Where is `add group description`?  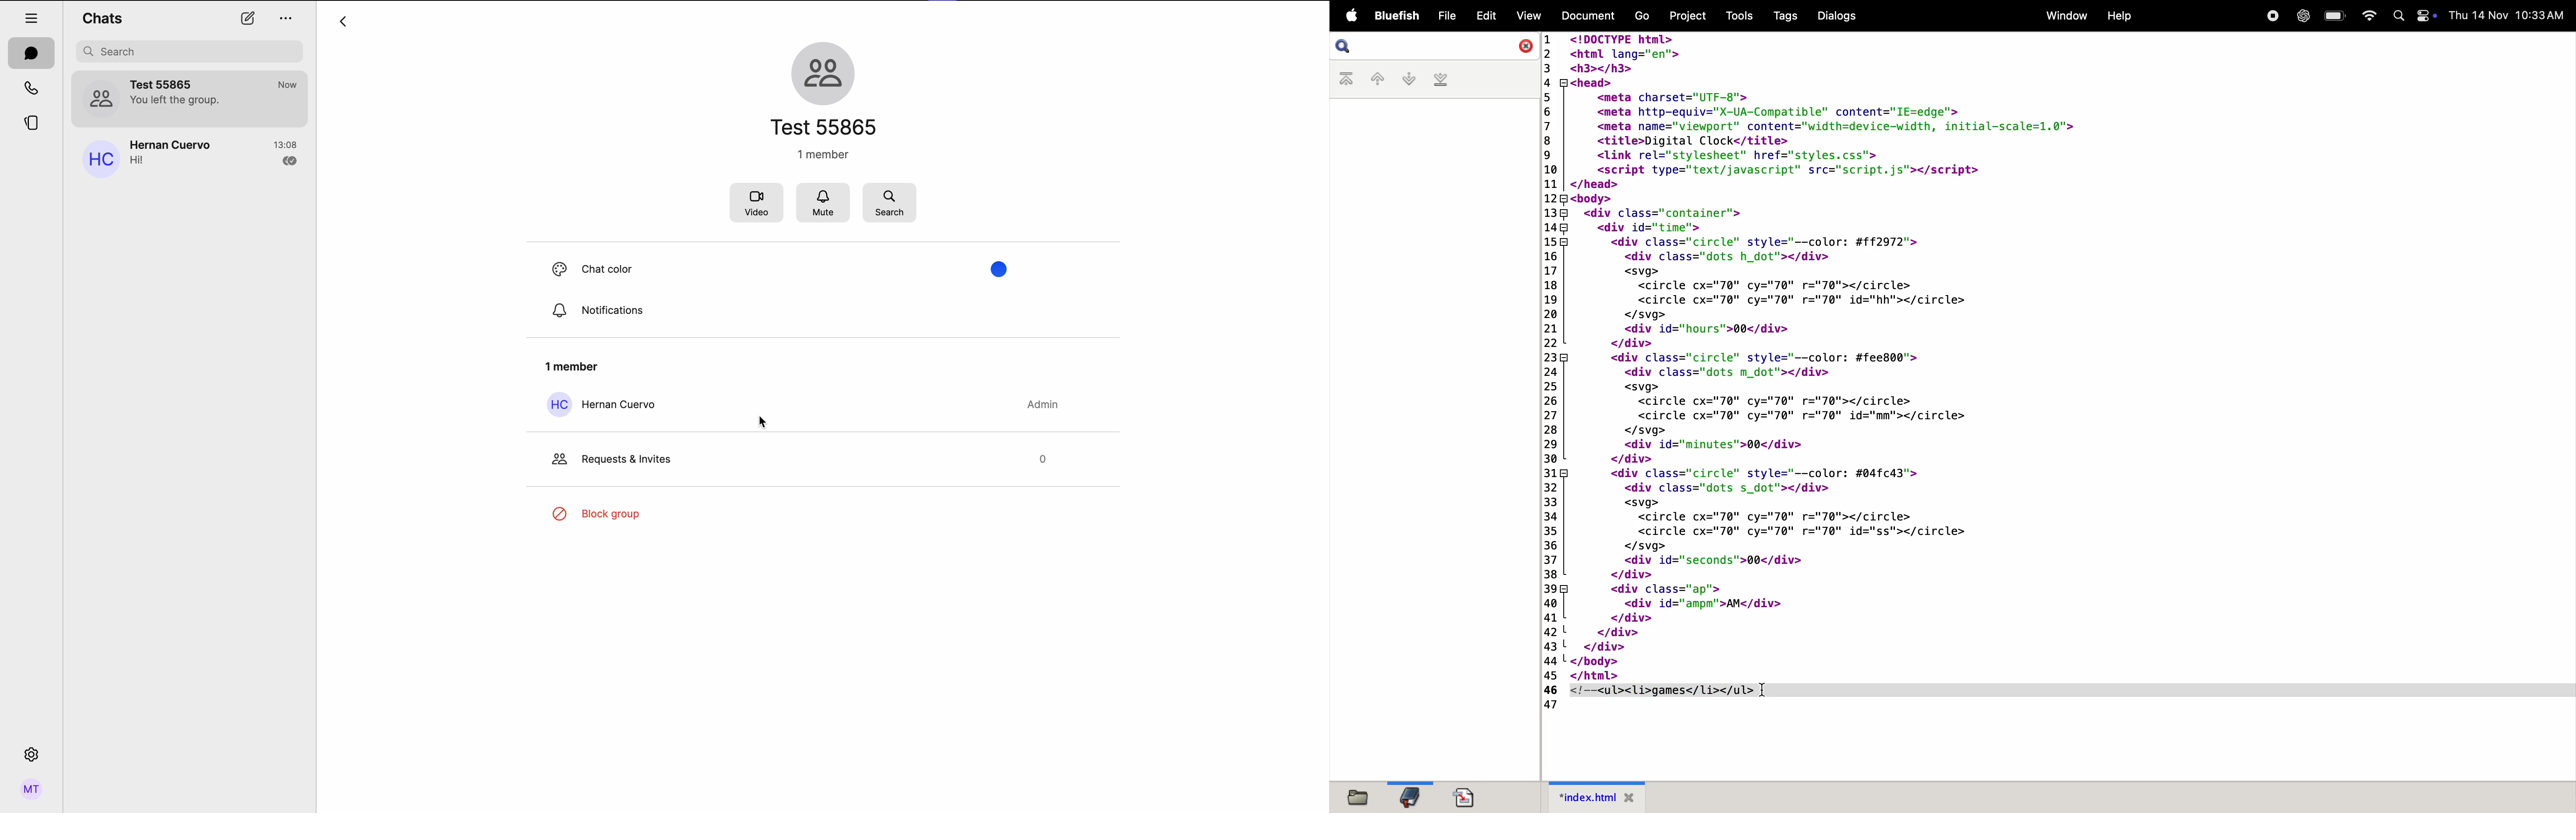 add group description is located at coordinates (820, 155).